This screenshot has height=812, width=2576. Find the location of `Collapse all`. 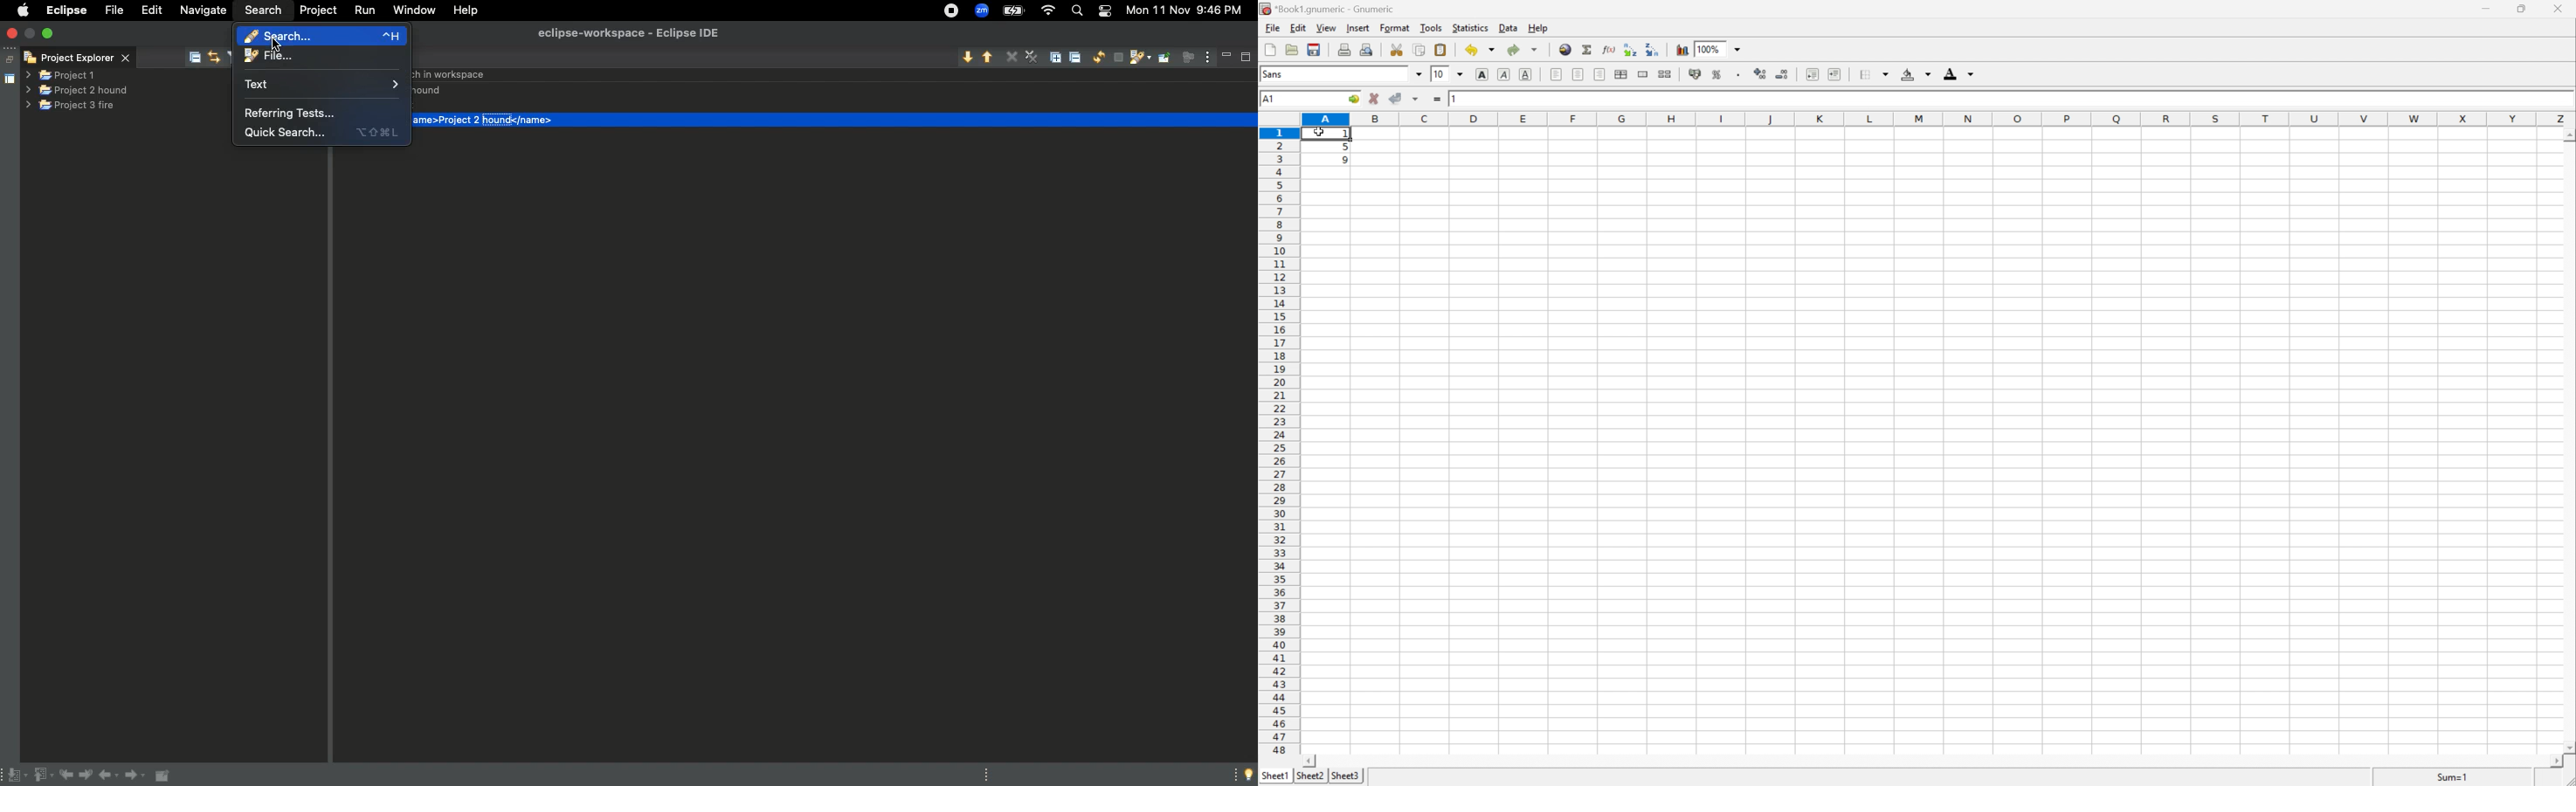

Collapse all is located at coordinates (1078, 59).